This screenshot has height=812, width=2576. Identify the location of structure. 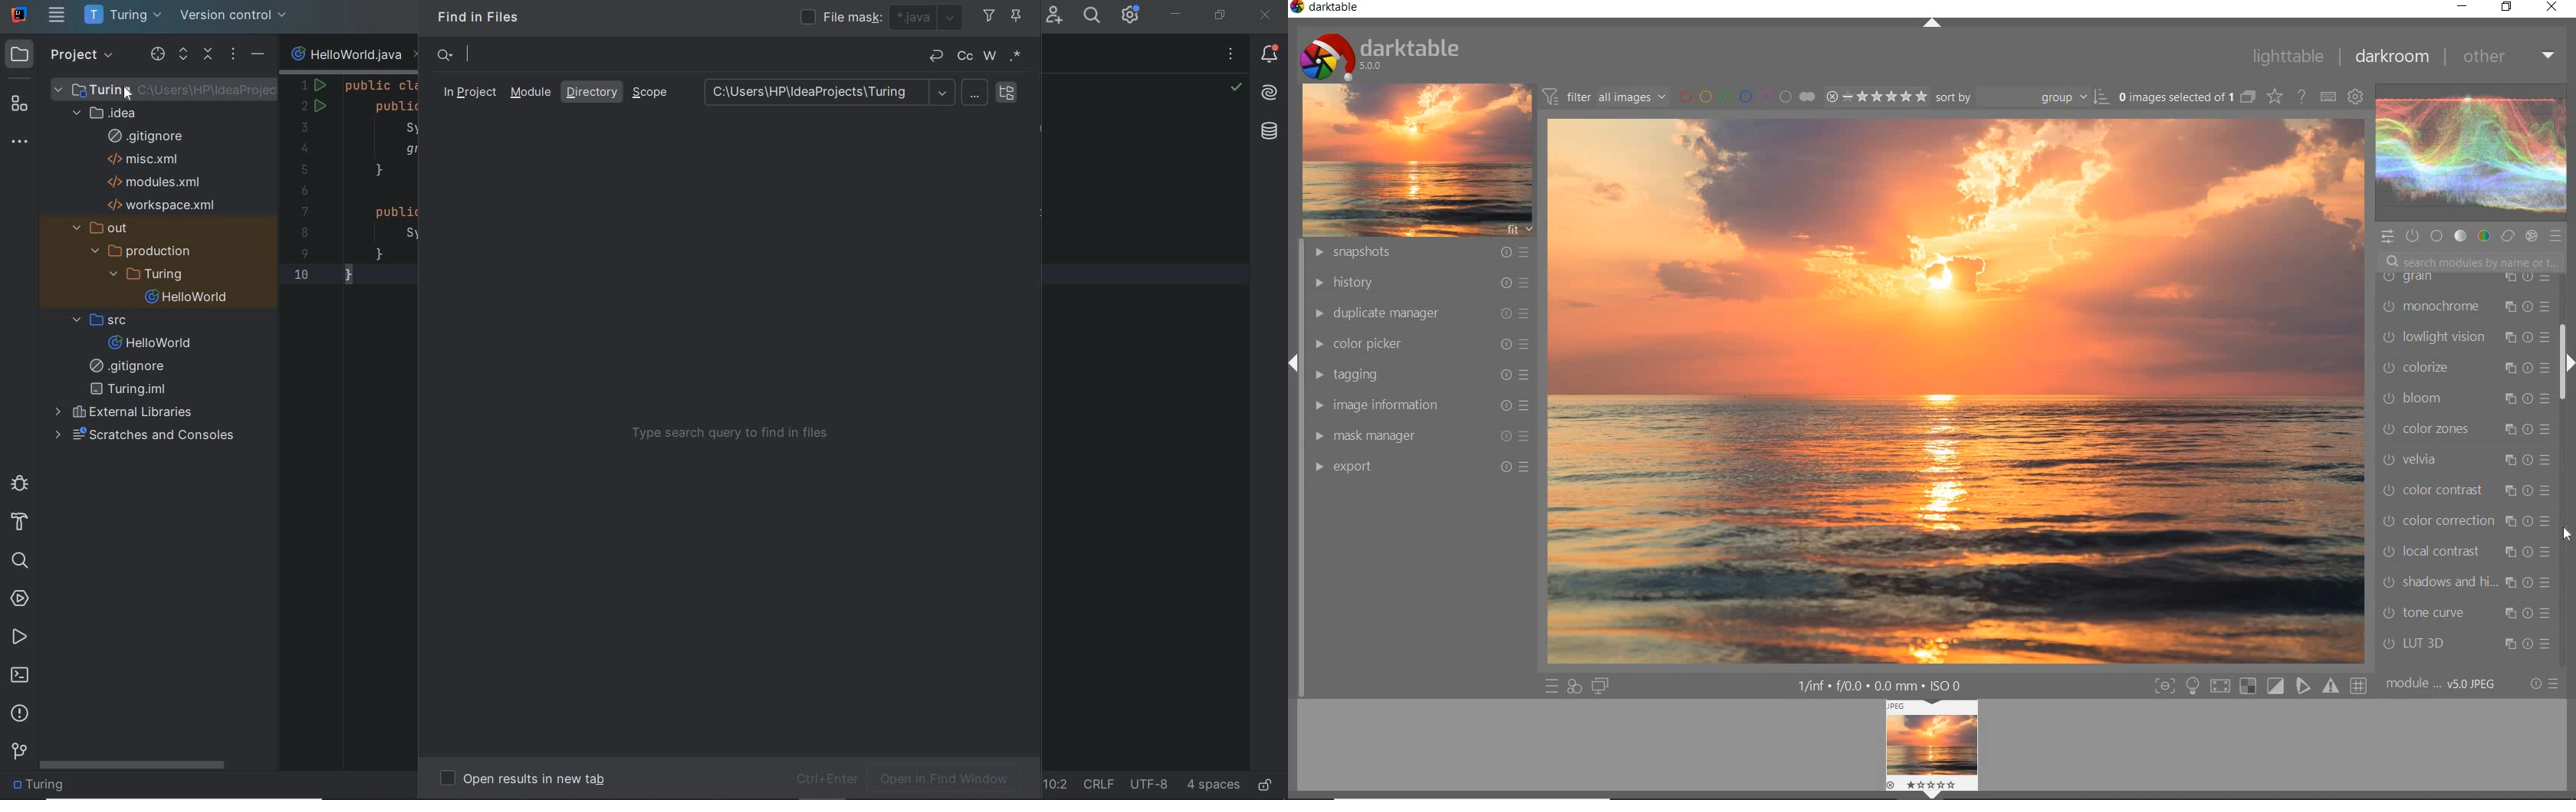
(21, 105).